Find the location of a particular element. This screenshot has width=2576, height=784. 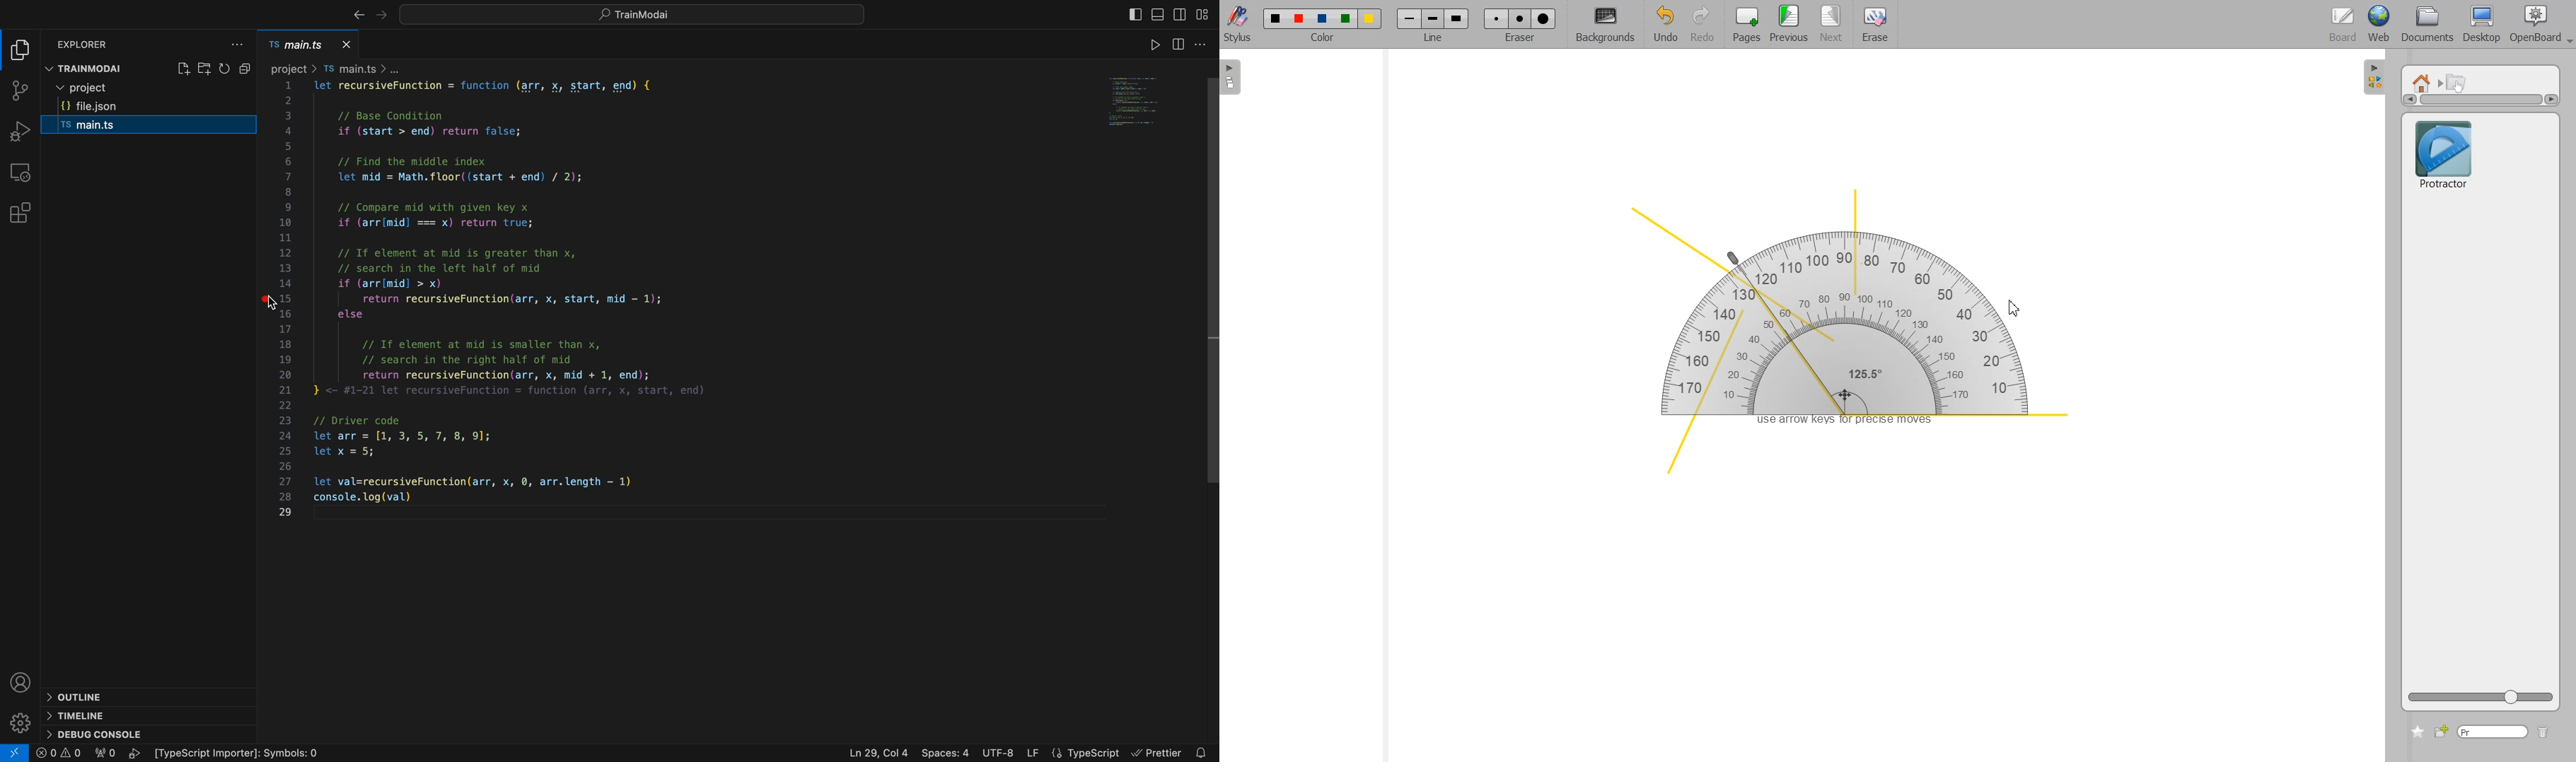

maints is located at coordinates (138, 128).